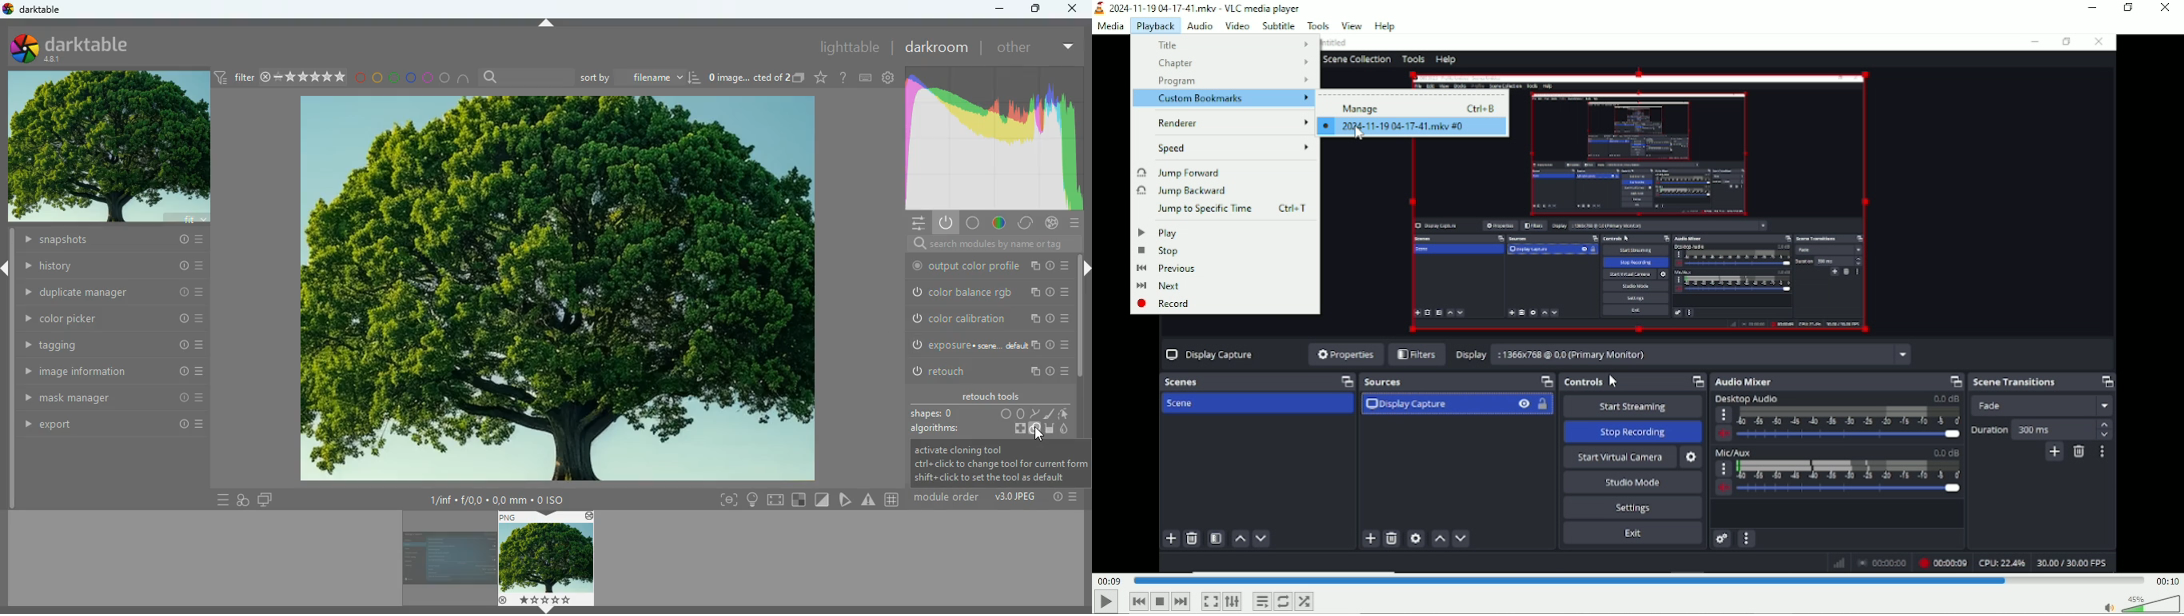 The height and width of the screenshot is (616, 2184). I want to click on power, so click(945, 224).